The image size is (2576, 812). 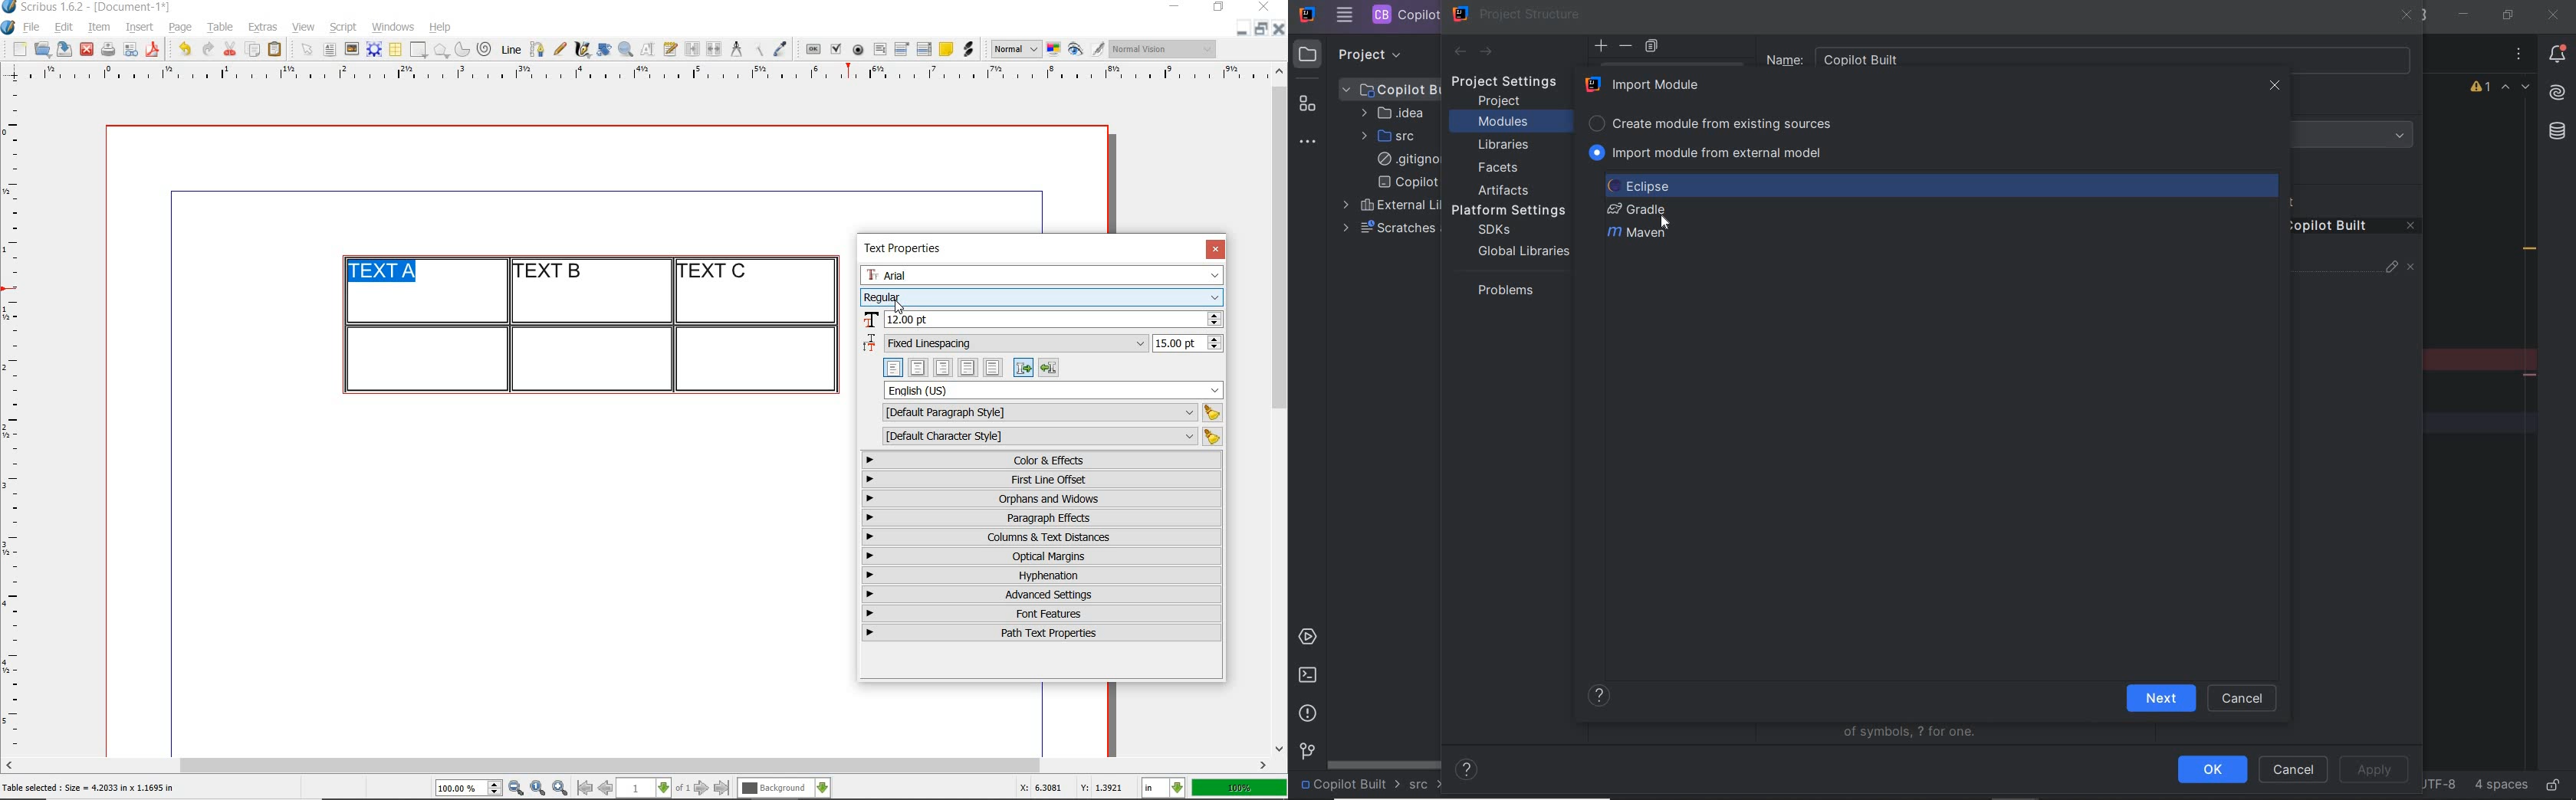 What do you see at coordinates (1040, 500) in the screenshot?
I see `orphans & windows` at bounding box center [1040, 500].